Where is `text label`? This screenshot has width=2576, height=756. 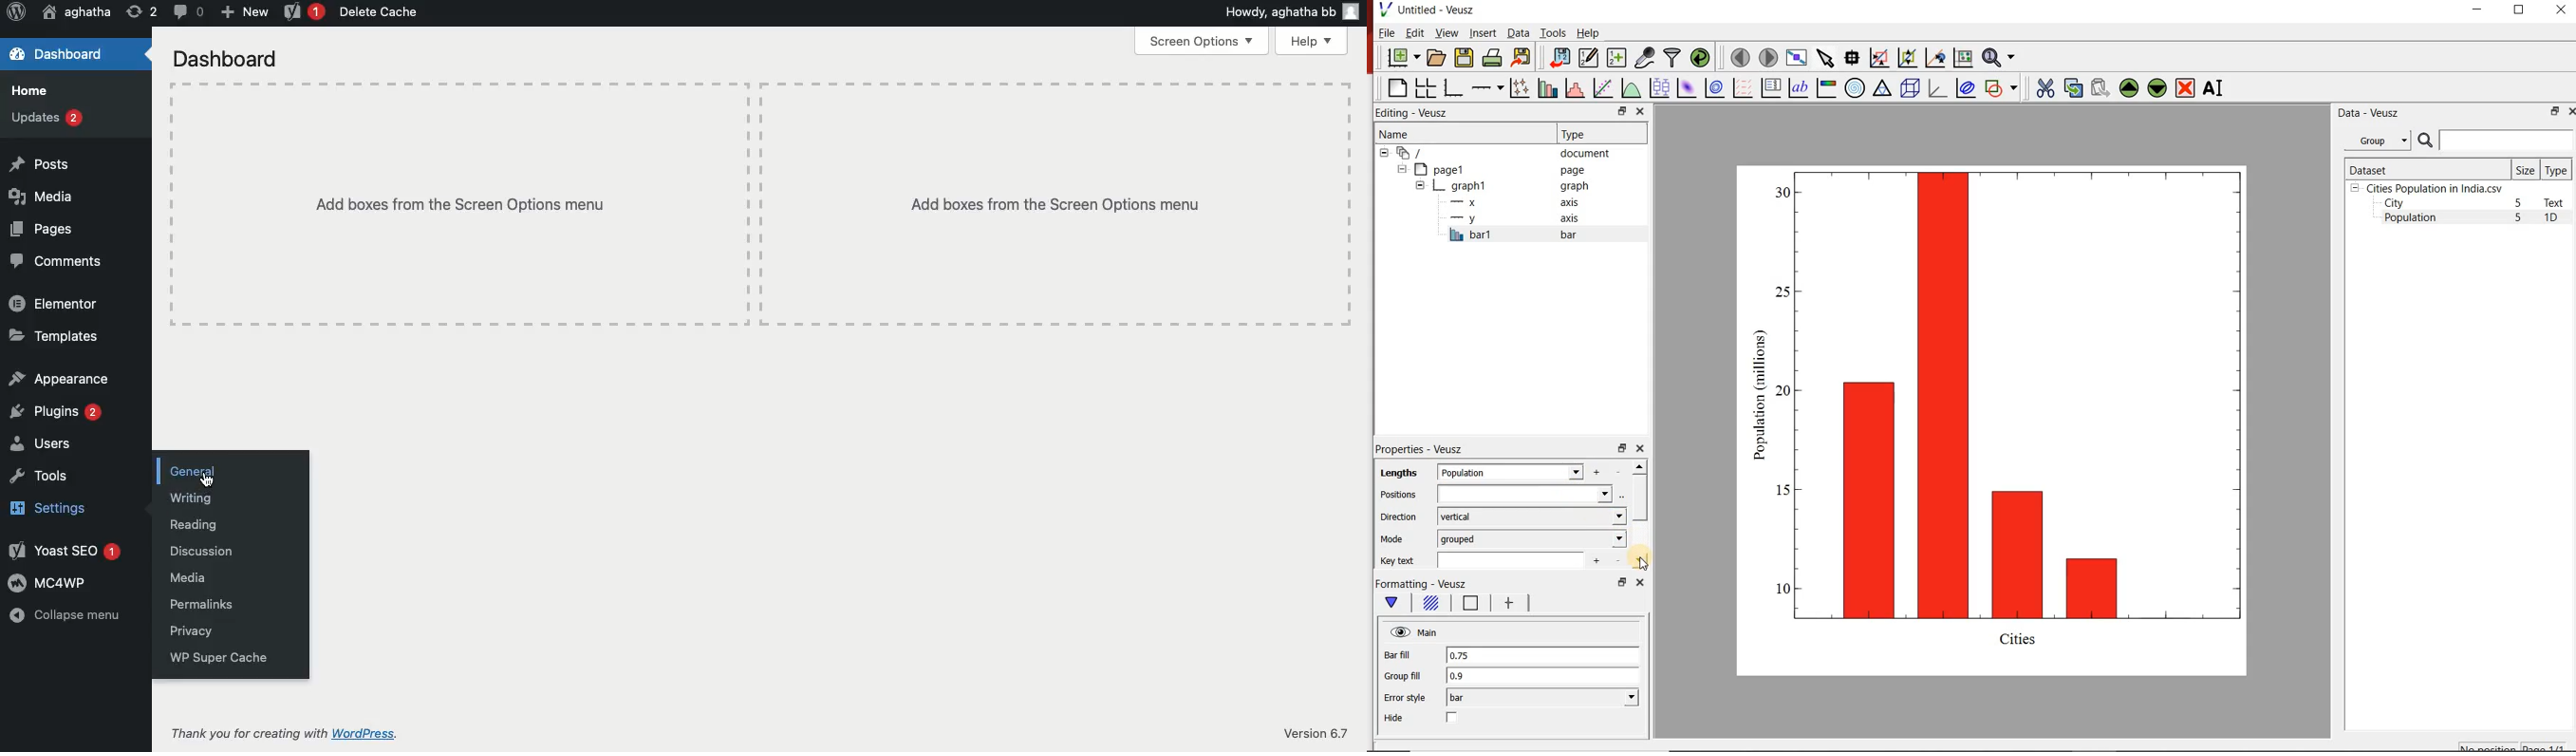
text label is located at coordinates (1798, 87).